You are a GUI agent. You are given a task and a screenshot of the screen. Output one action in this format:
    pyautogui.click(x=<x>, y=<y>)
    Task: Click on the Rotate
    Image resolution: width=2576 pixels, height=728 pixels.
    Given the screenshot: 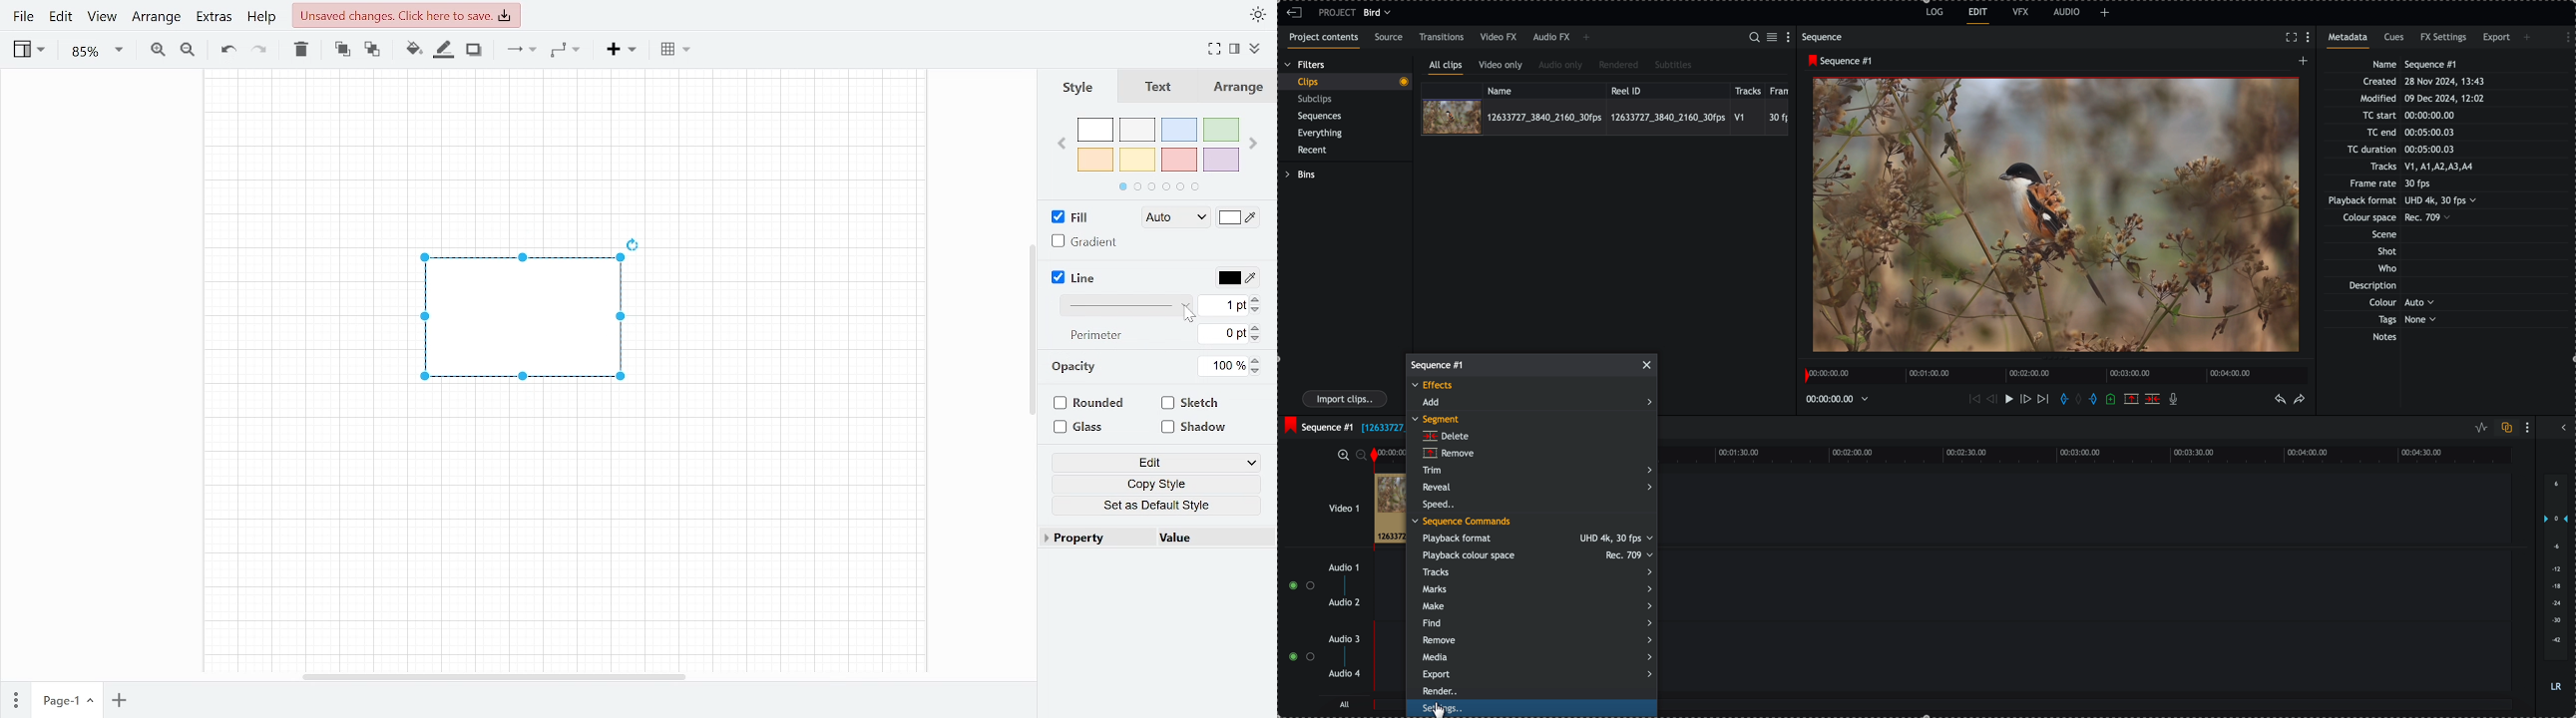 What is the action you would take?
    pyautogui.click(x=642, y=240)
    